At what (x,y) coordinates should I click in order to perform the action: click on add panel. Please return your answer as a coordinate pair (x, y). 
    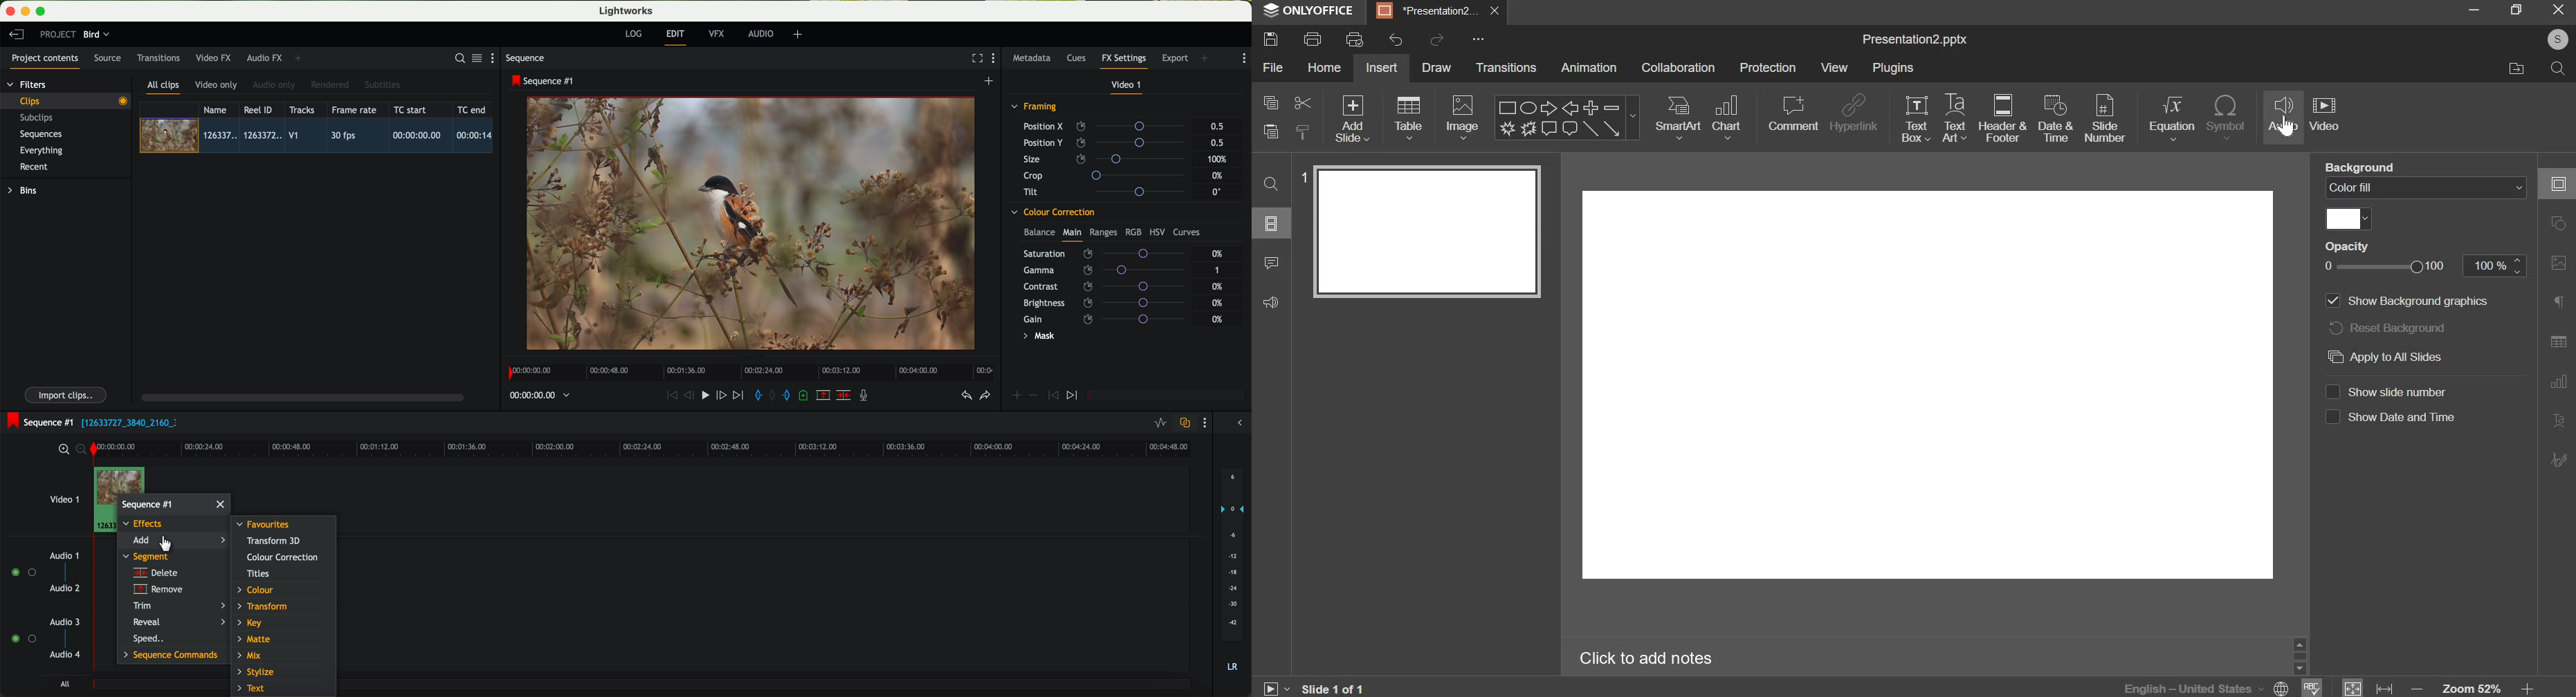
    Looking at the image, I should click on (1207, 59).